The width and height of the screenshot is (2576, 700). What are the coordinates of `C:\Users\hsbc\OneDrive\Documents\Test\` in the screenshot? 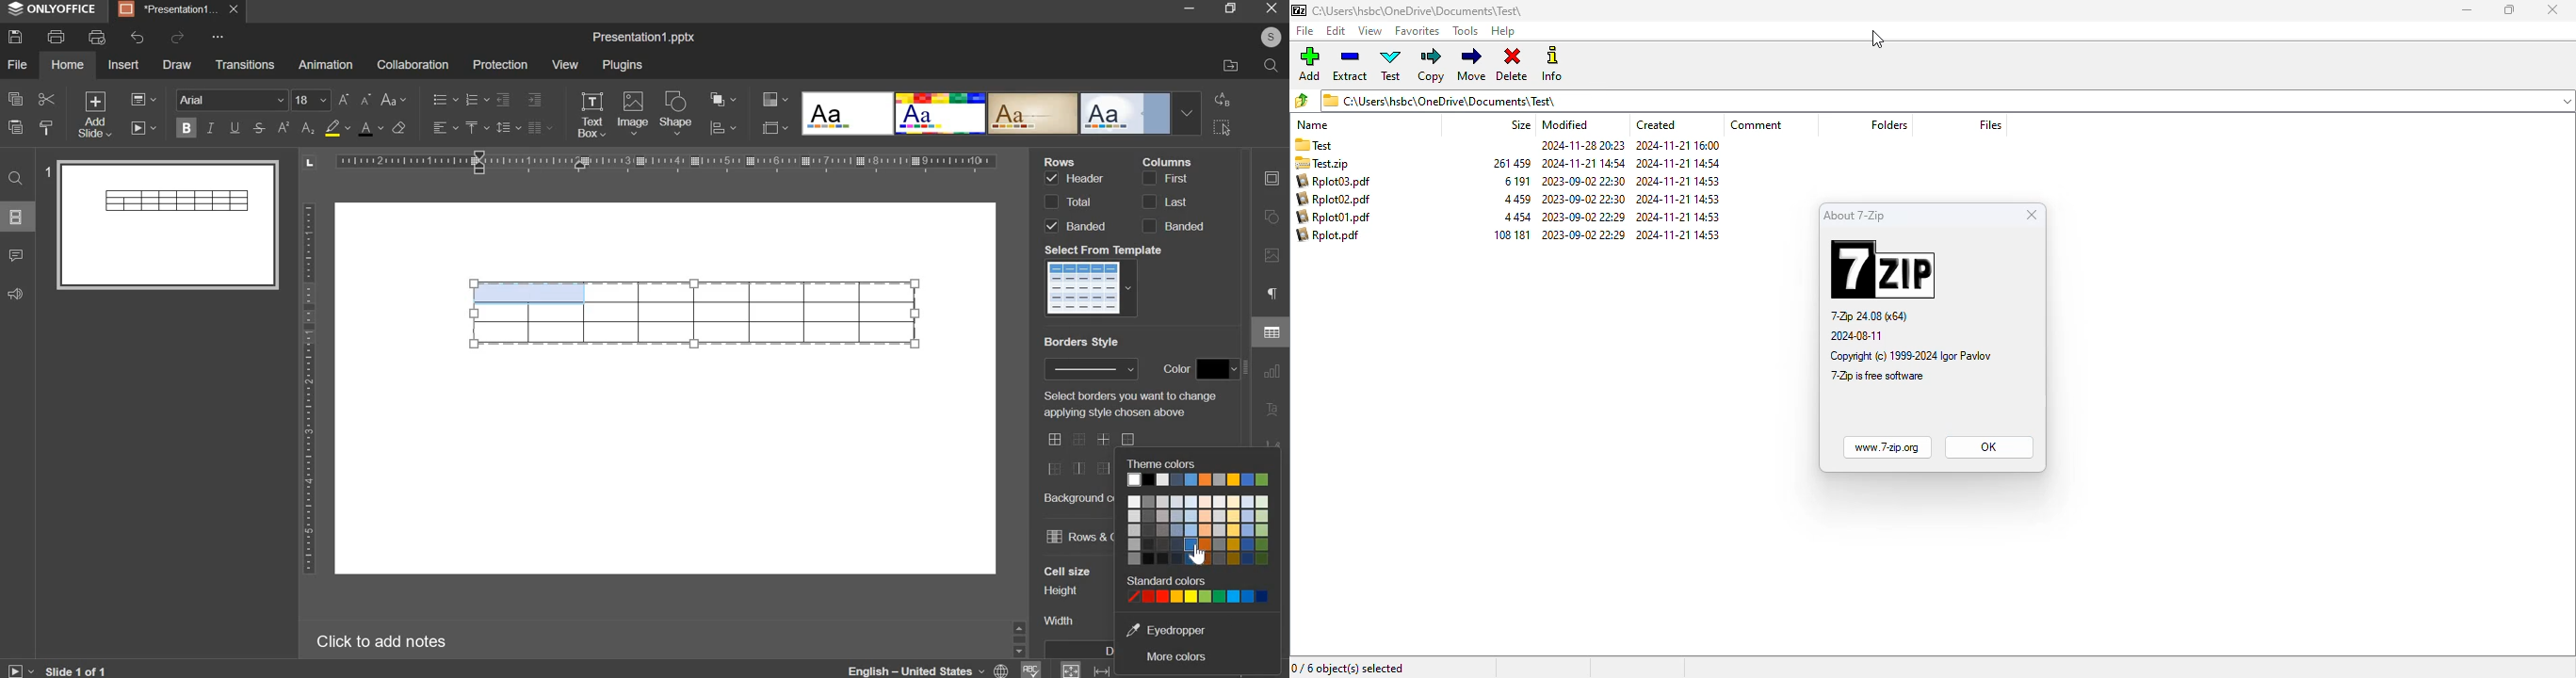 It's located at (1411, 11).